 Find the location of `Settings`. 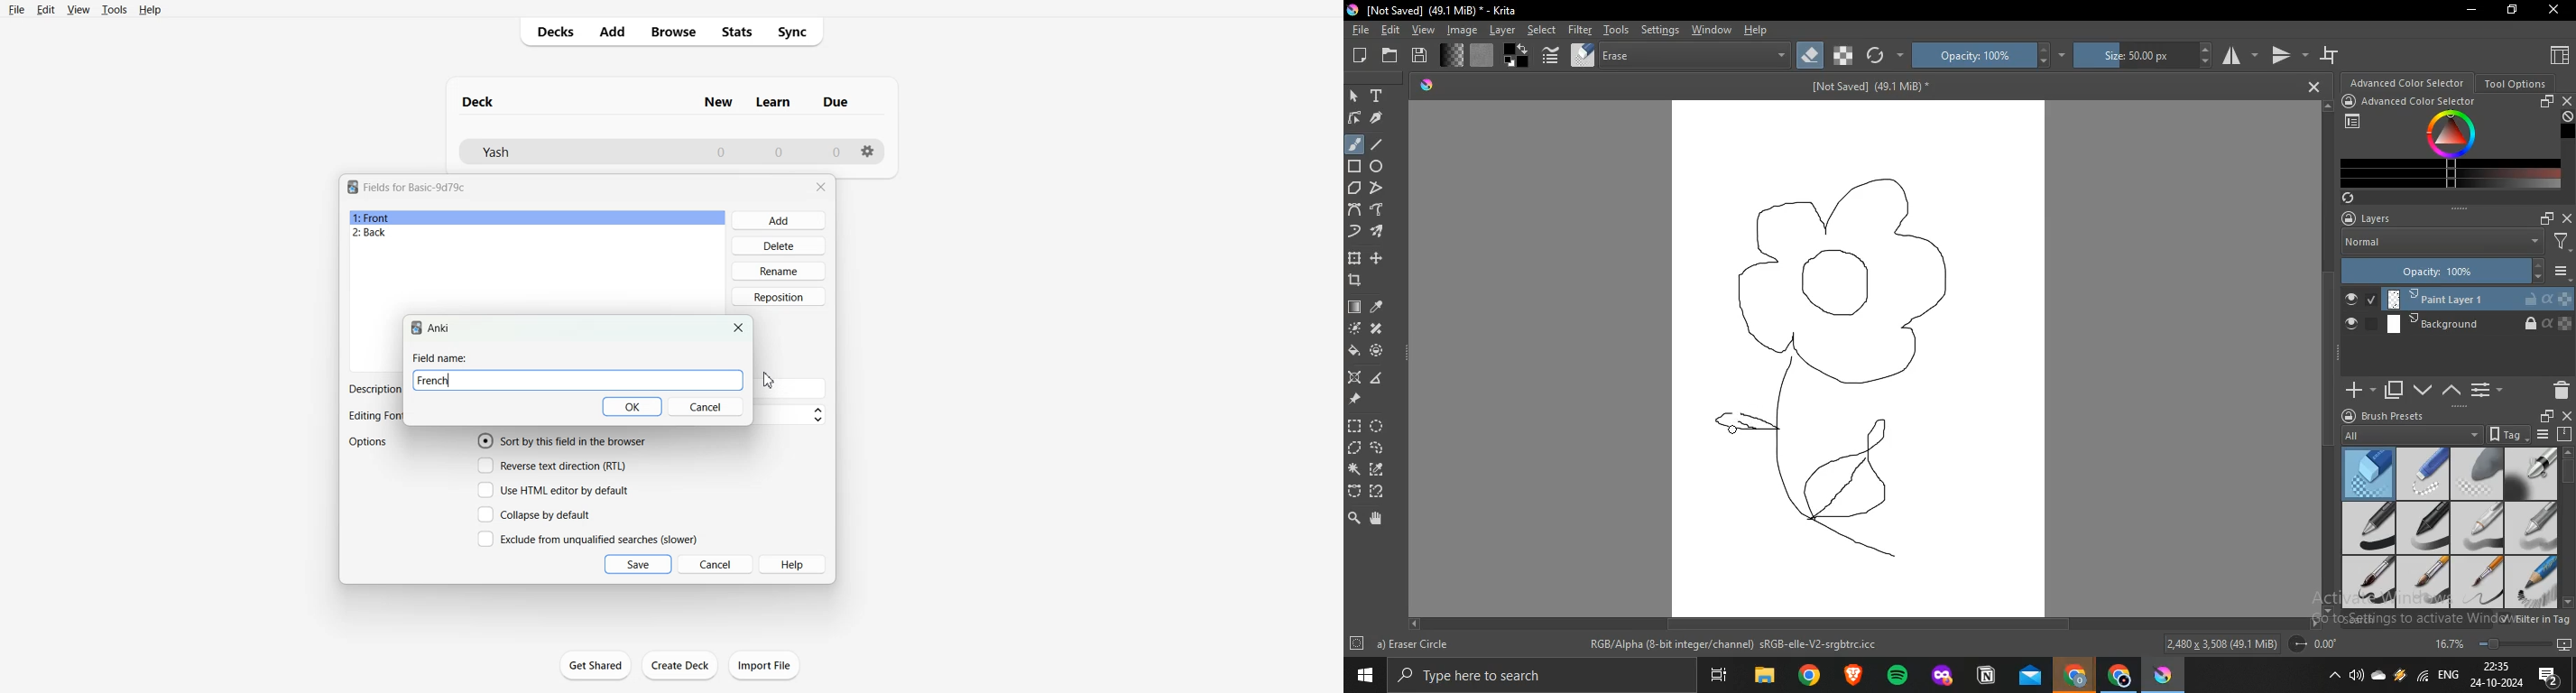

Settings is located at coordinates (869, 151).